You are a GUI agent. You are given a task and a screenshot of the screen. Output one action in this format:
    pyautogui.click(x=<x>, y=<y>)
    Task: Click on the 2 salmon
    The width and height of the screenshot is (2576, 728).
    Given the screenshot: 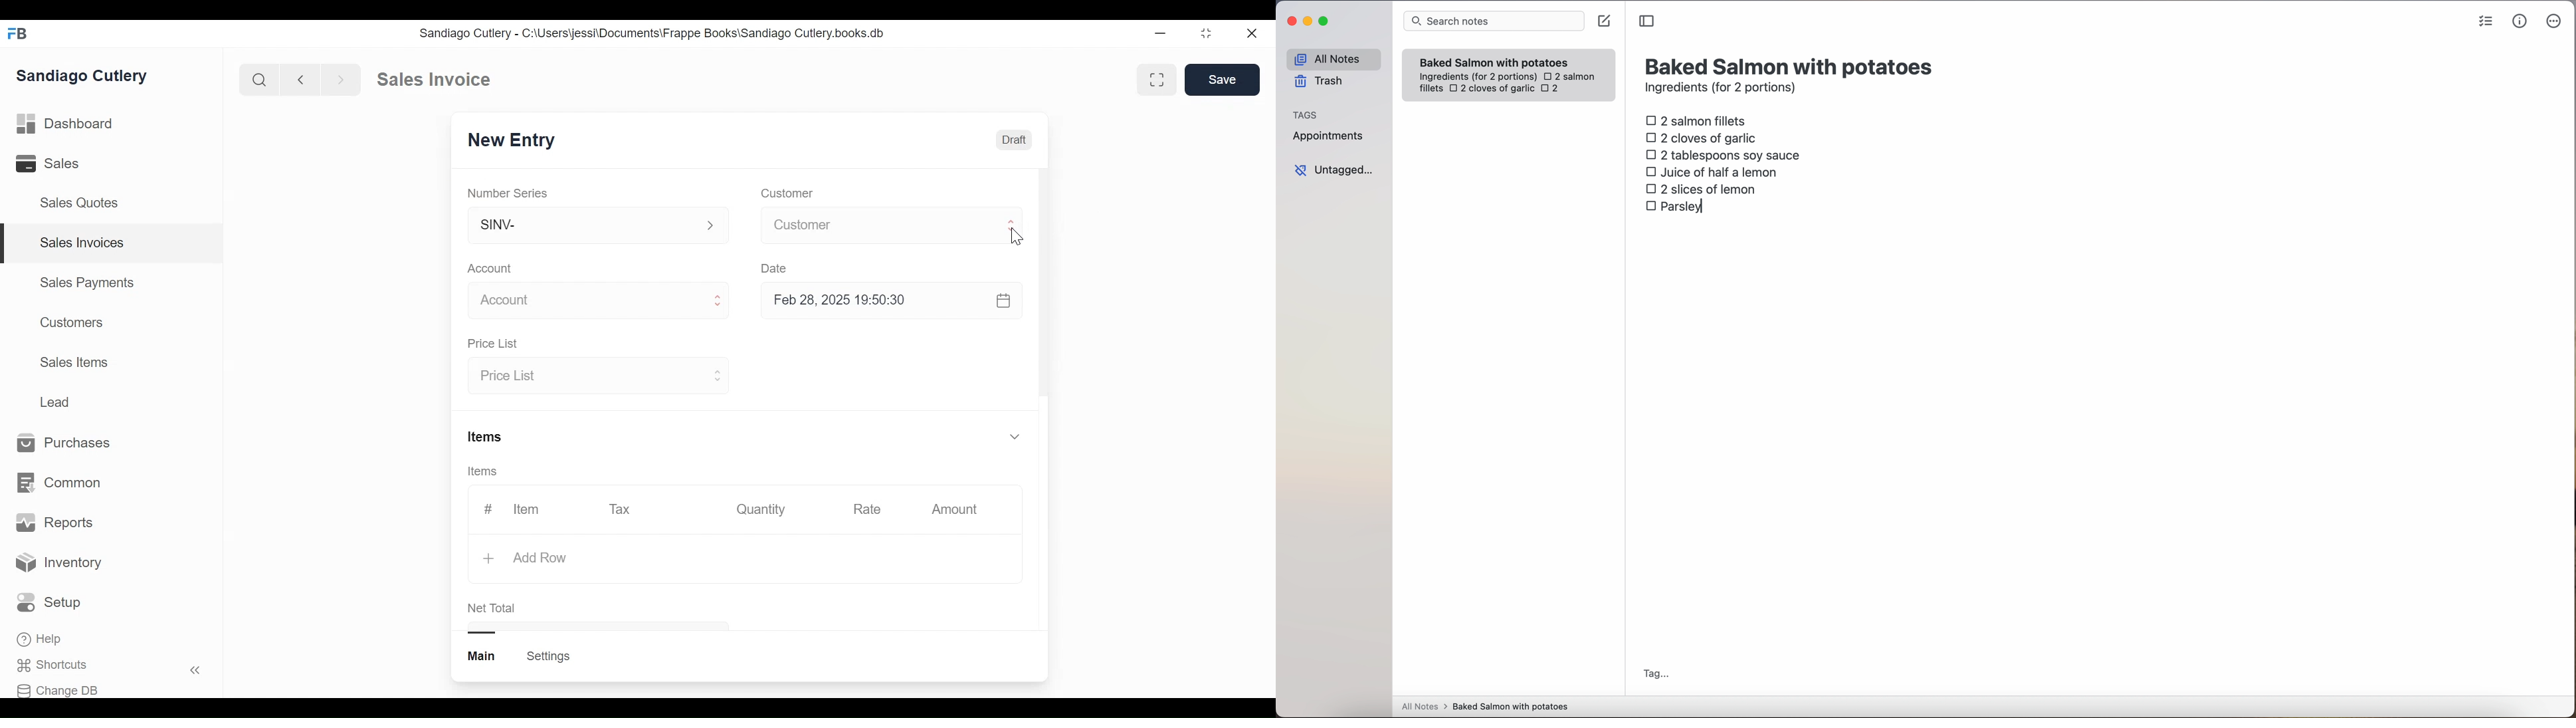 What is the action you would take?
    pyautogui.click(x=1568, y=75)
    